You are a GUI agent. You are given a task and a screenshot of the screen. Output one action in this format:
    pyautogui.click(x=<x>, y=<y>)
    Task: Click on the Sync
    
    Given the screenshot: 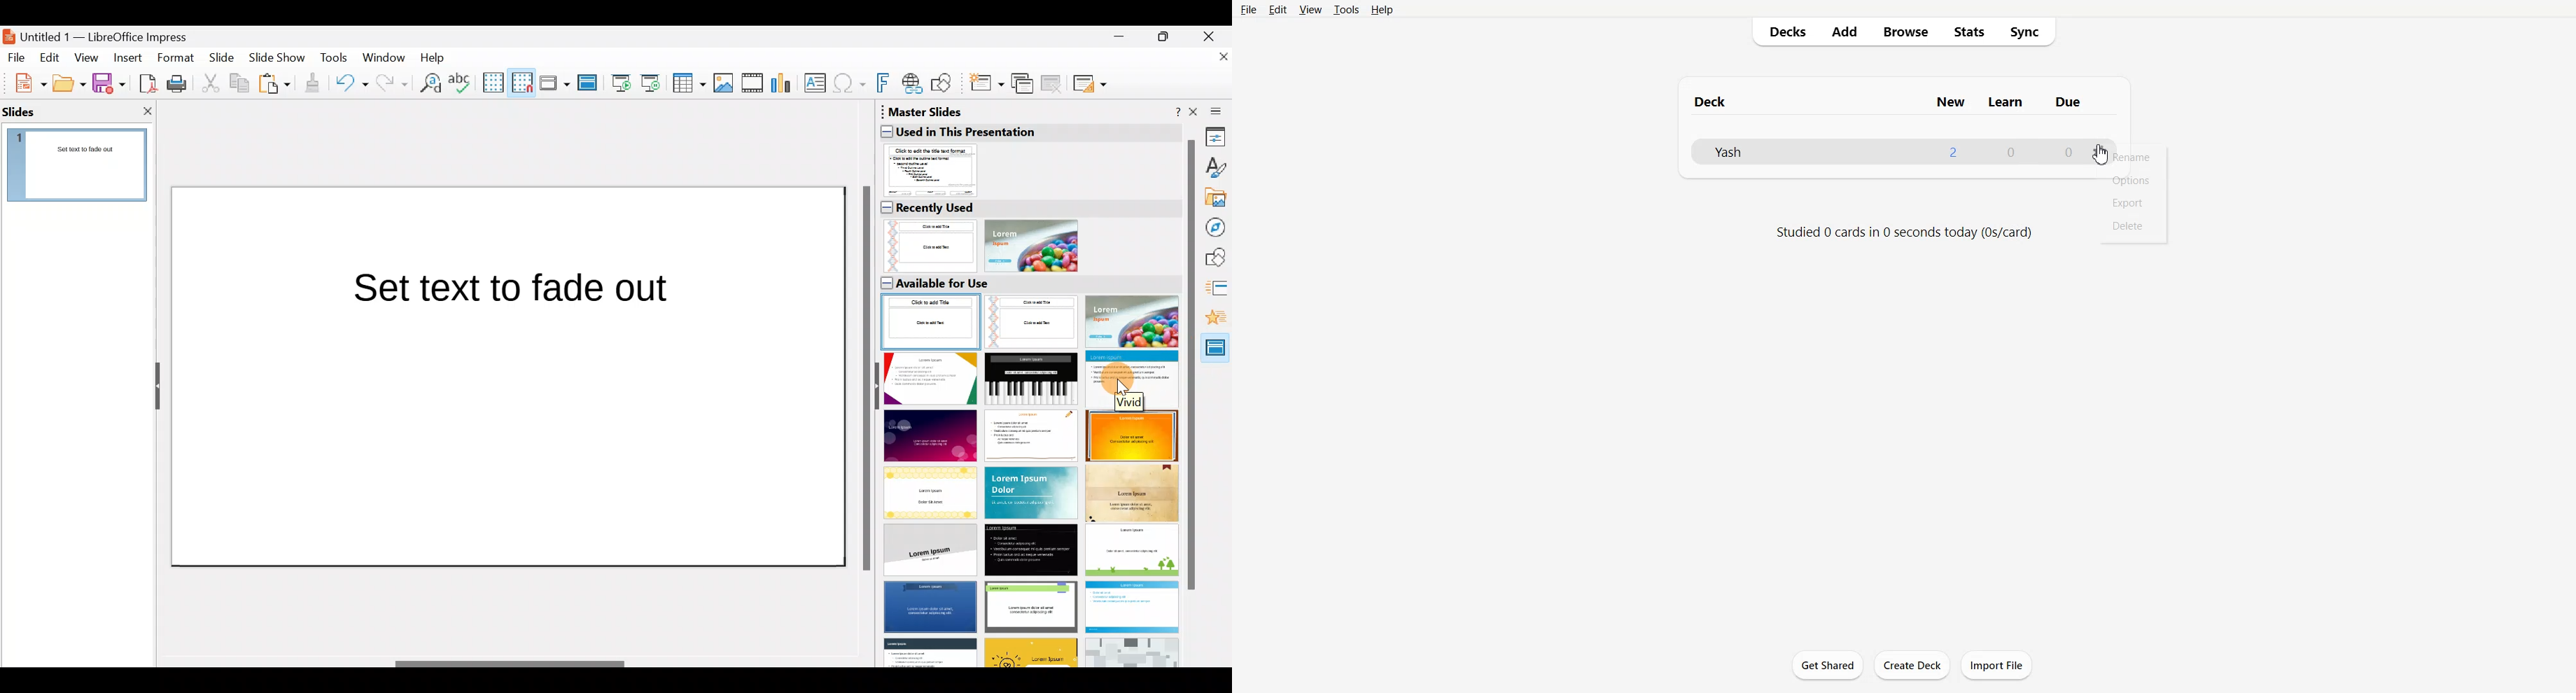 What is the action you would take?
    pyautogui.click(x=2029, y=32)
    